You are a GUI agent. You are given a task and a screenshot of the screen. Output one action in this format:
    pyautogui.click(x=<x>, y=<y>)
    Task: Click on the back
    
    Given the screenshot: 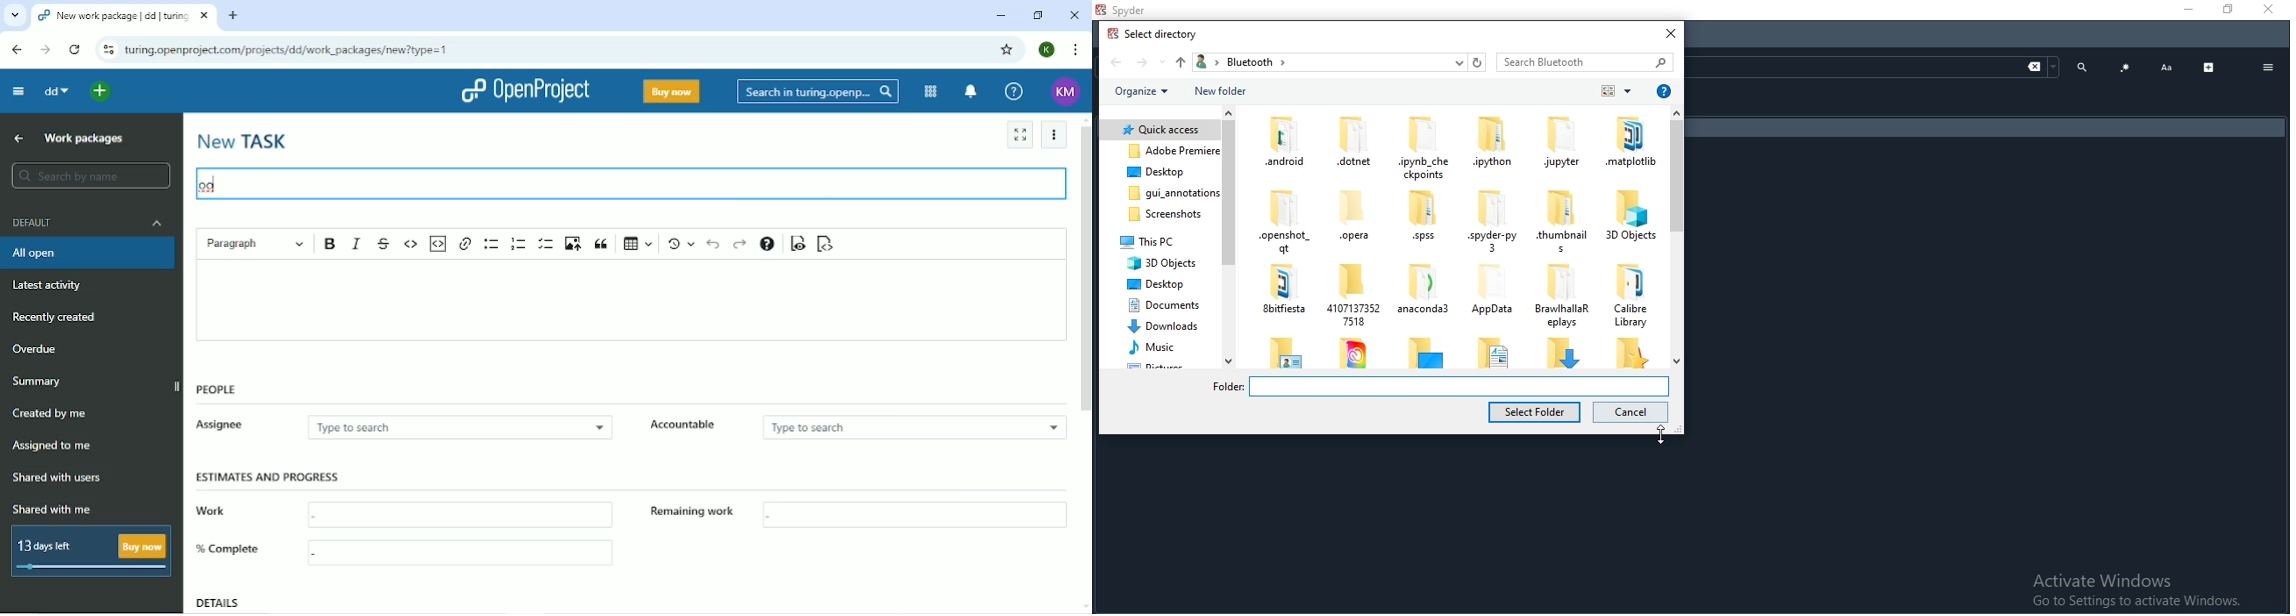 What is the action you would take?
    pyautogui.click(x=1117, y=63)
    